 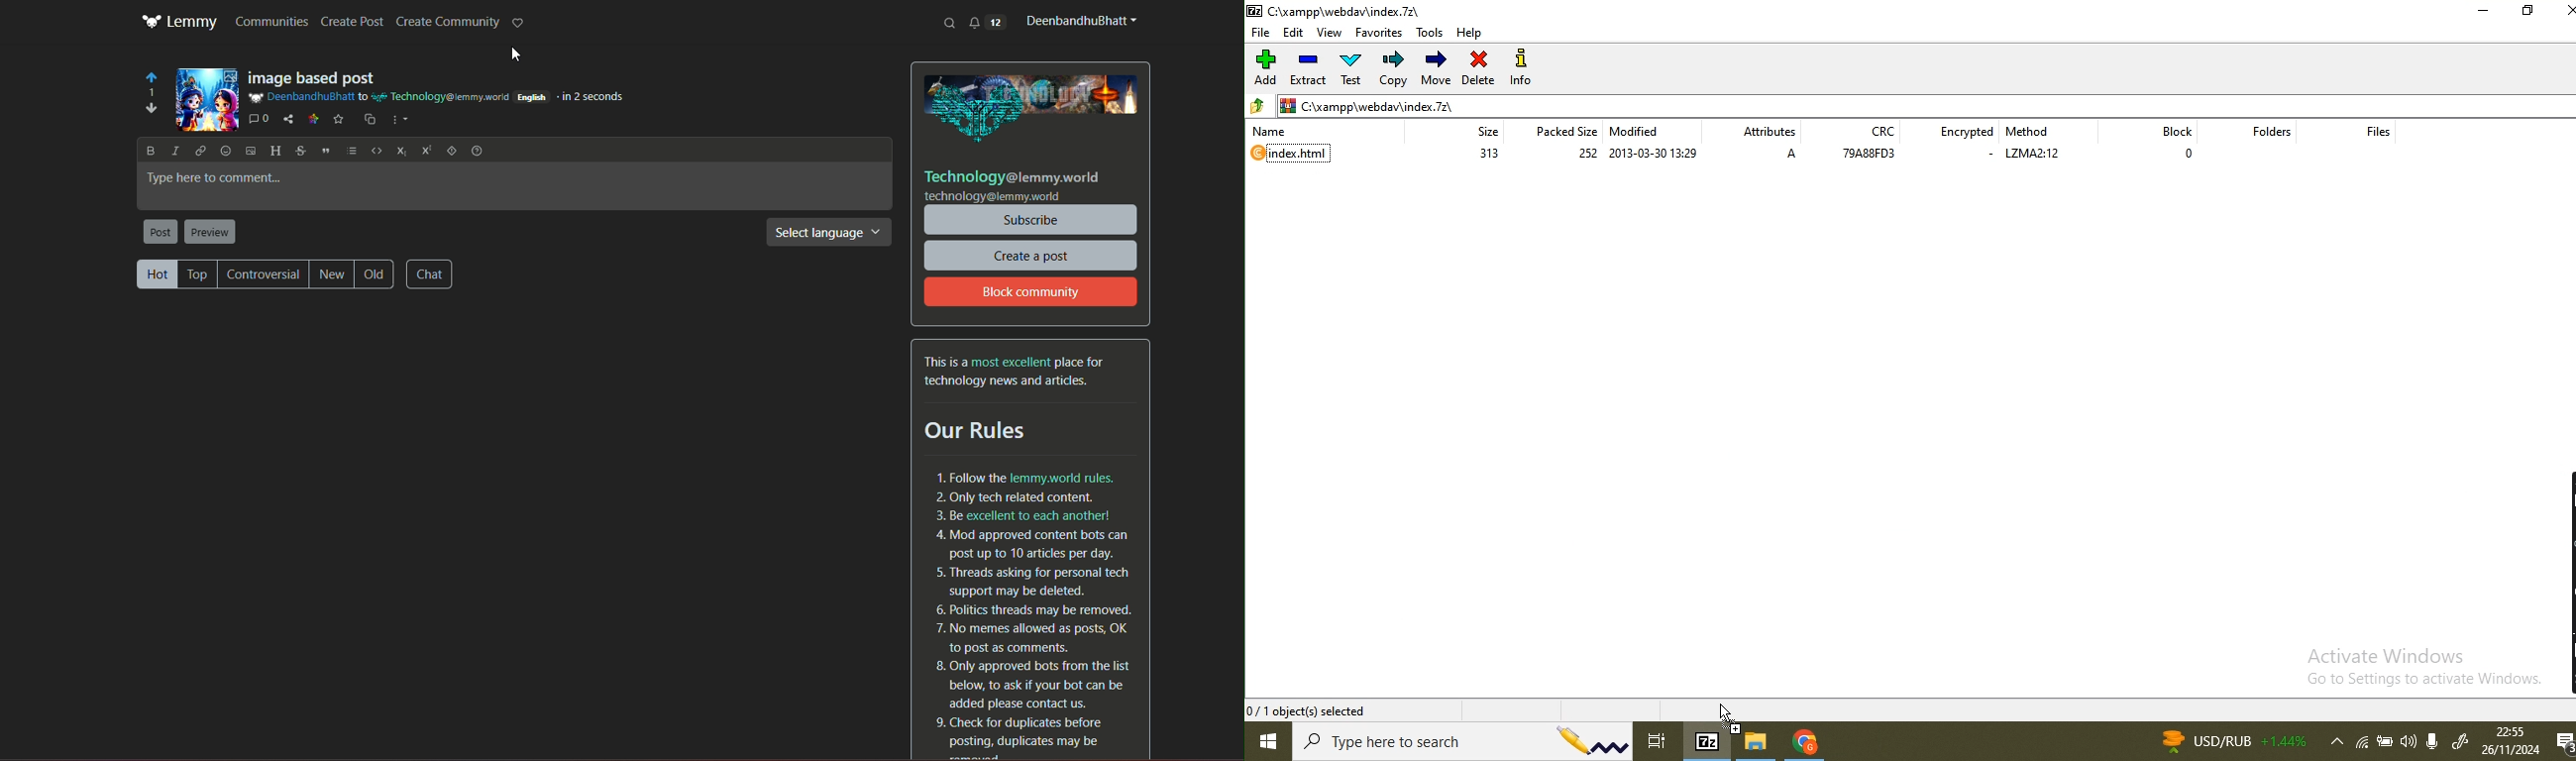 I want to click on image, so click(x=208, y=99).